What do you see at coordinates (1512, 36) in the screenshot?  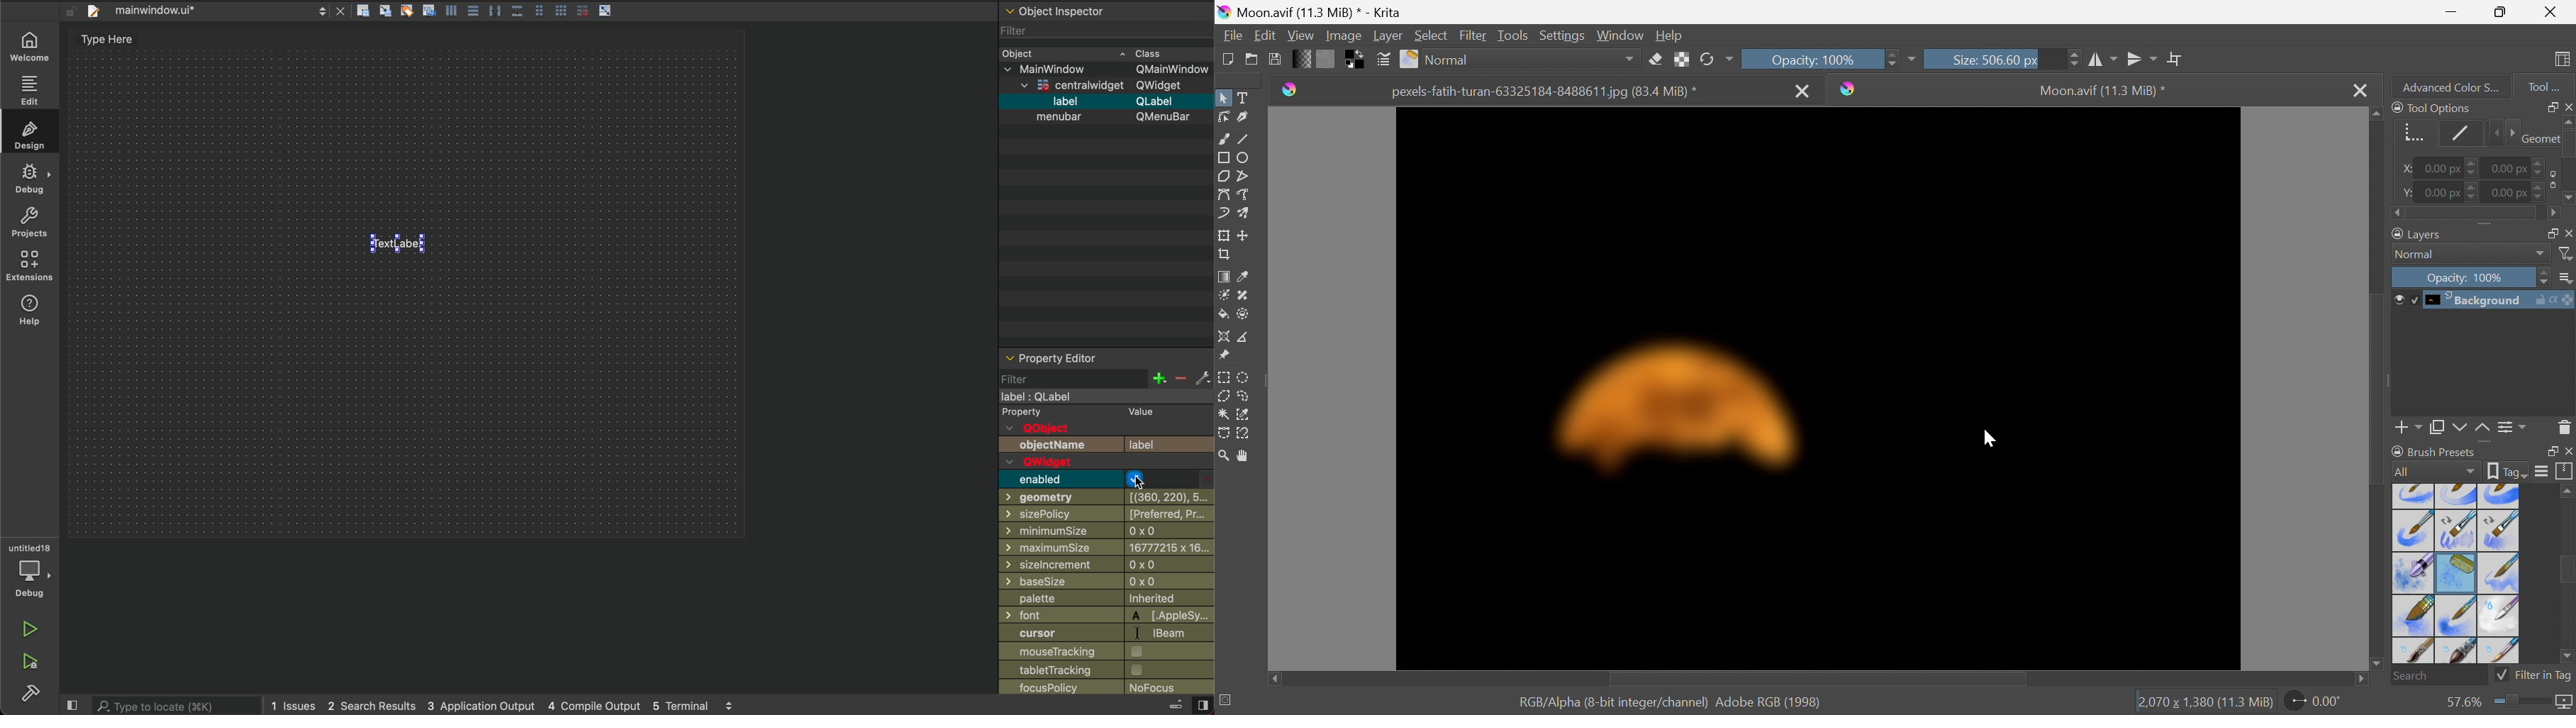 I see `Tools` at bounding box center [1512, 36].